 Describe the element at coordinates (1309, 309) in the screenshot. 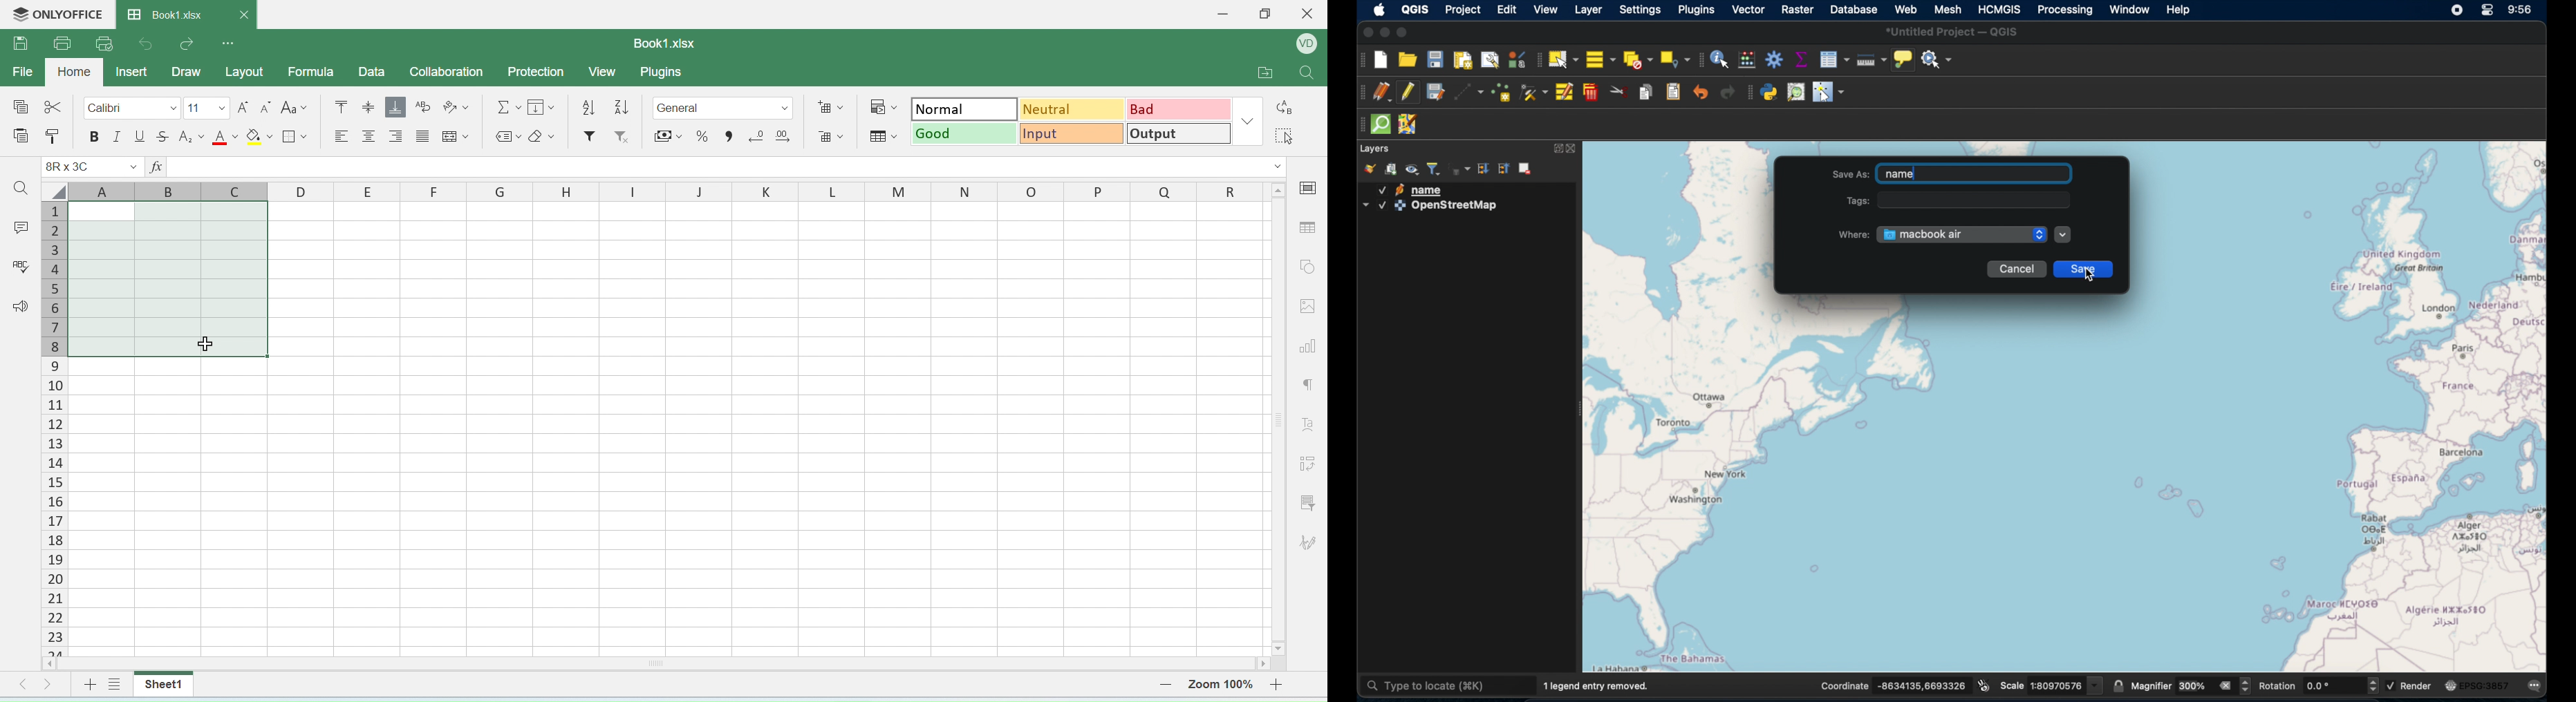

I see `image` at that location.